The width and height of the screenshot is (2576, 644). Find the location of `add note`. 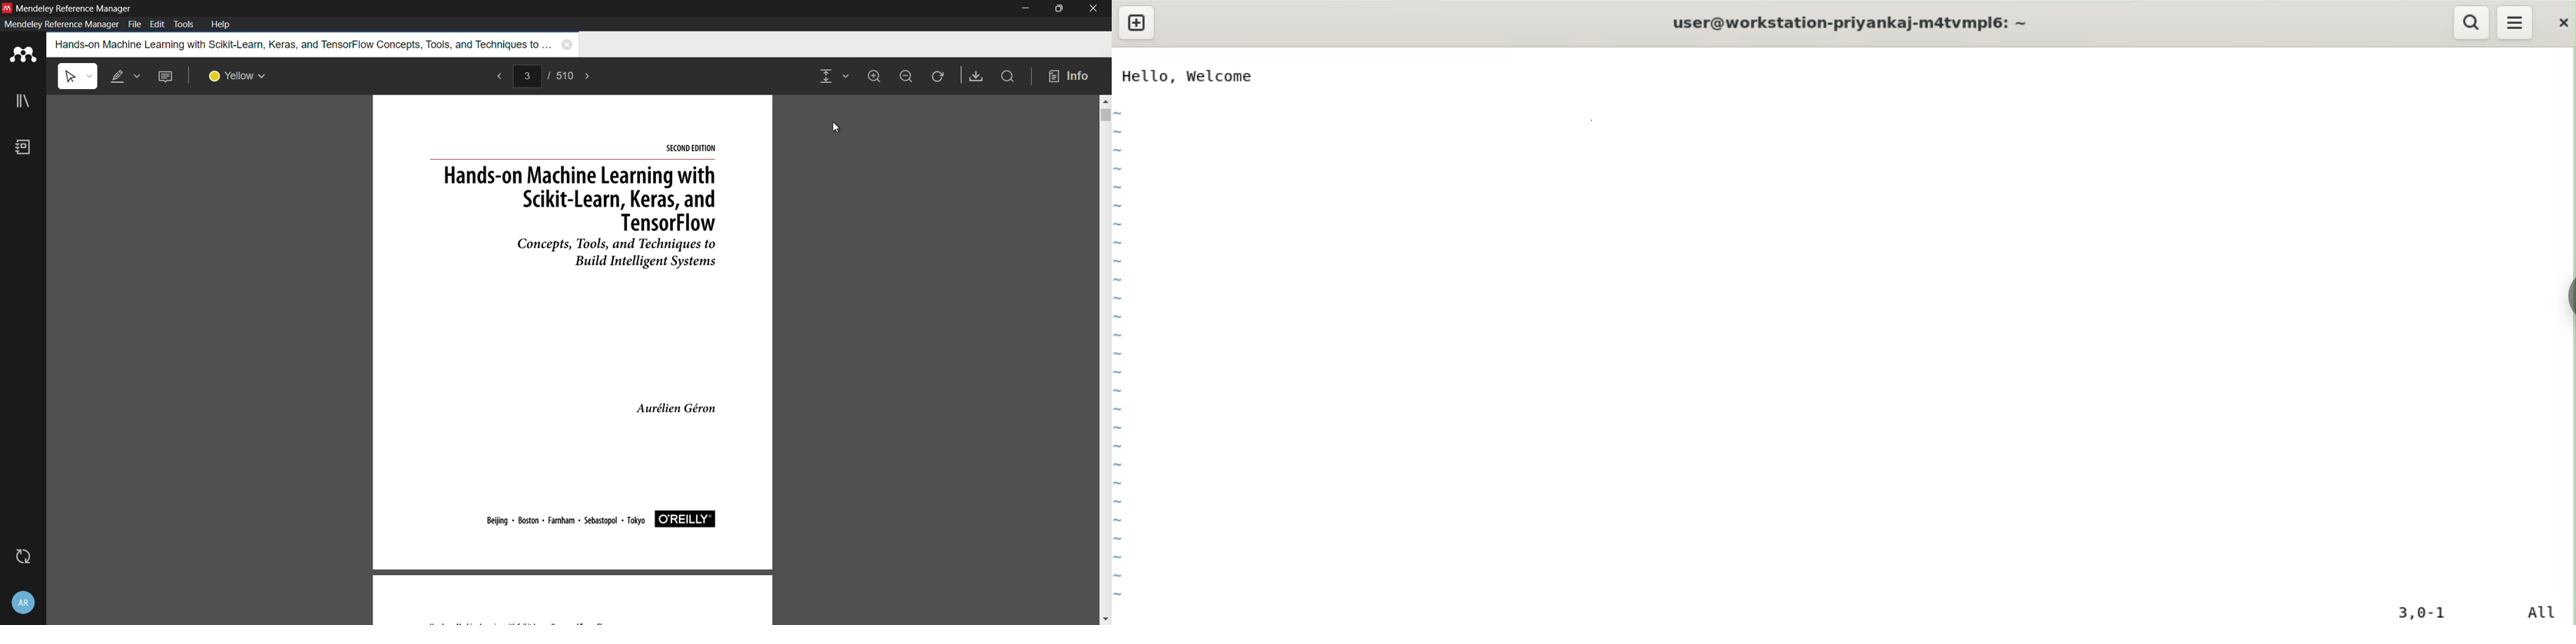

add note is located at coordinates (165, 76).